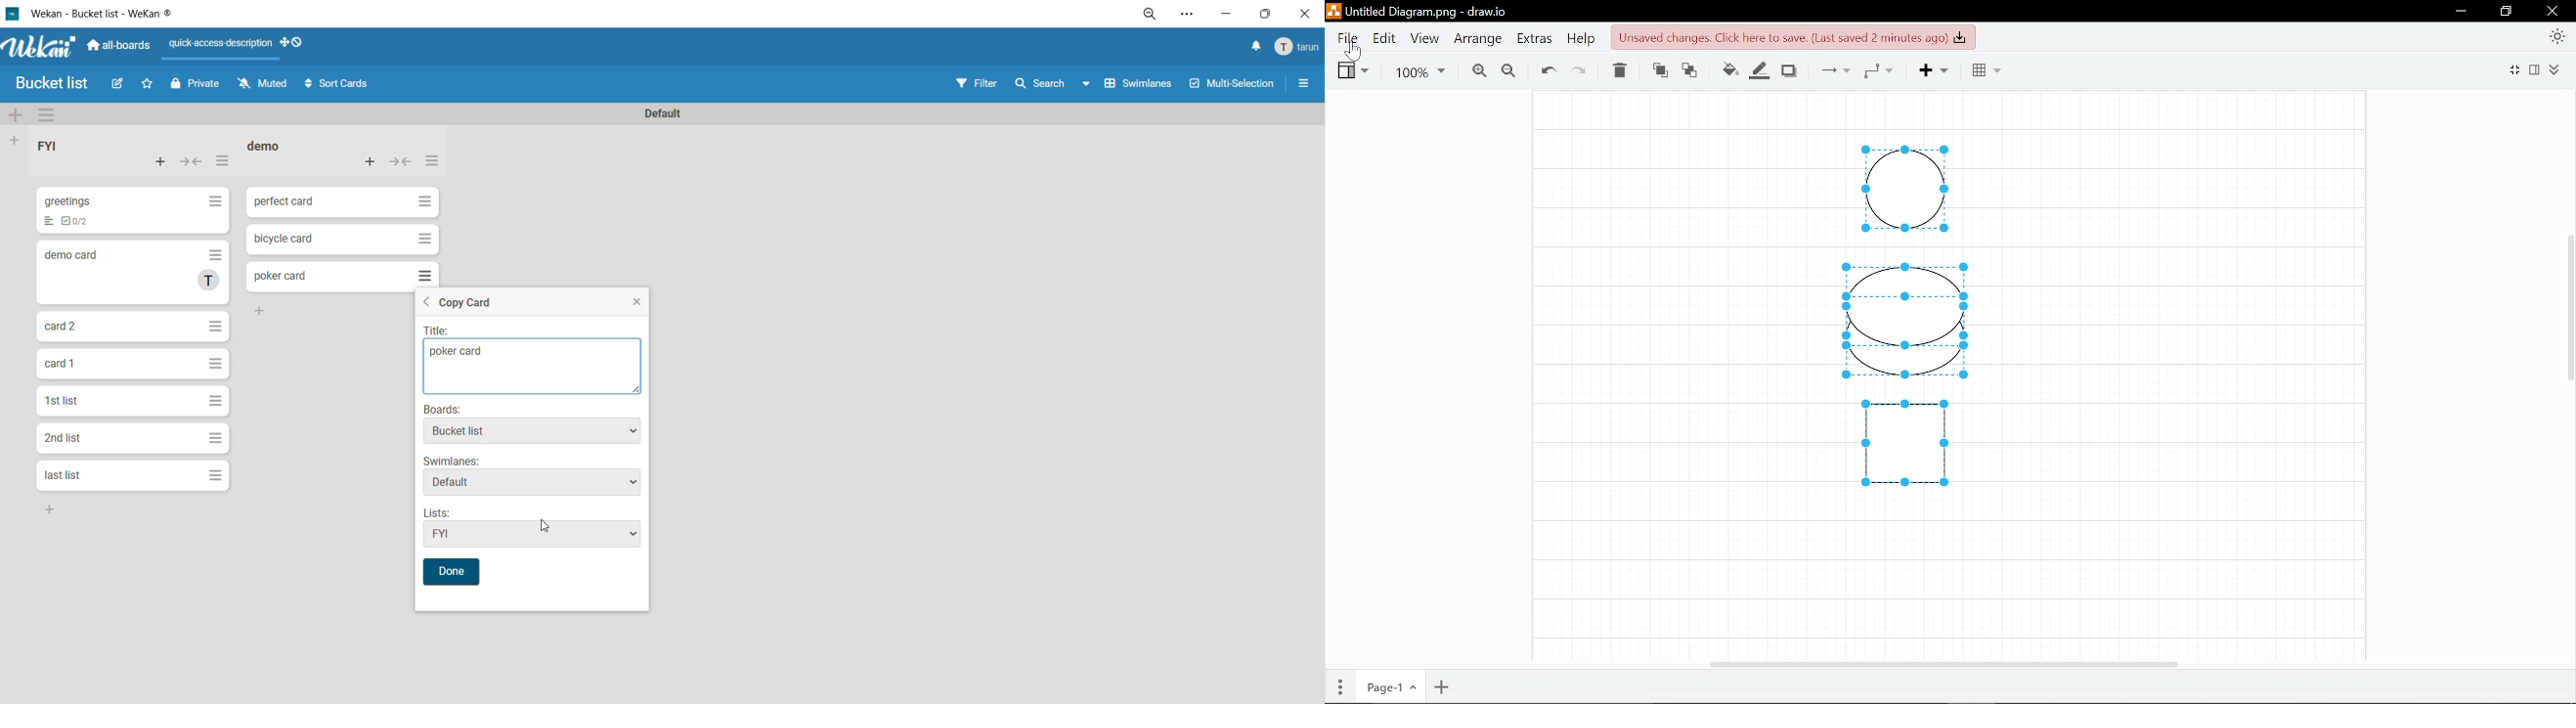 The image size is (2576, 728). What do you see at coordinates (56, 84) in the screenshot?
I see `Bucket list` at bounding box center [56, 84].